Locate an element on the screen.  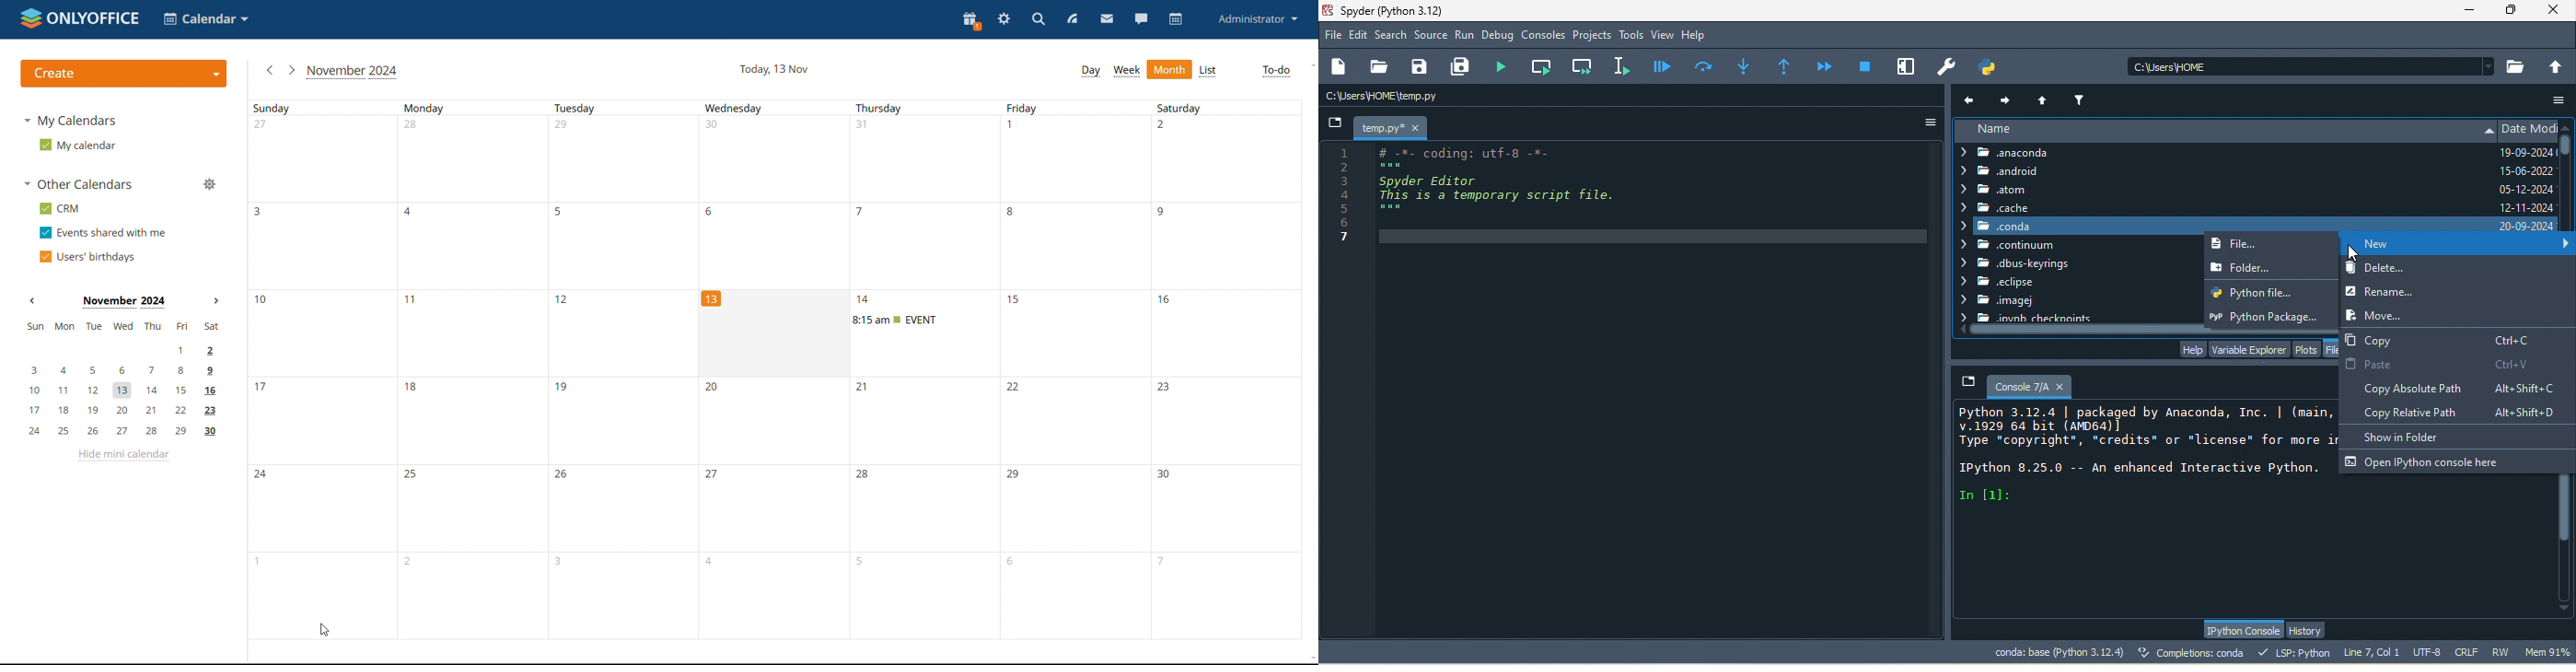
dates of the month is located at coordinates (784, 423).